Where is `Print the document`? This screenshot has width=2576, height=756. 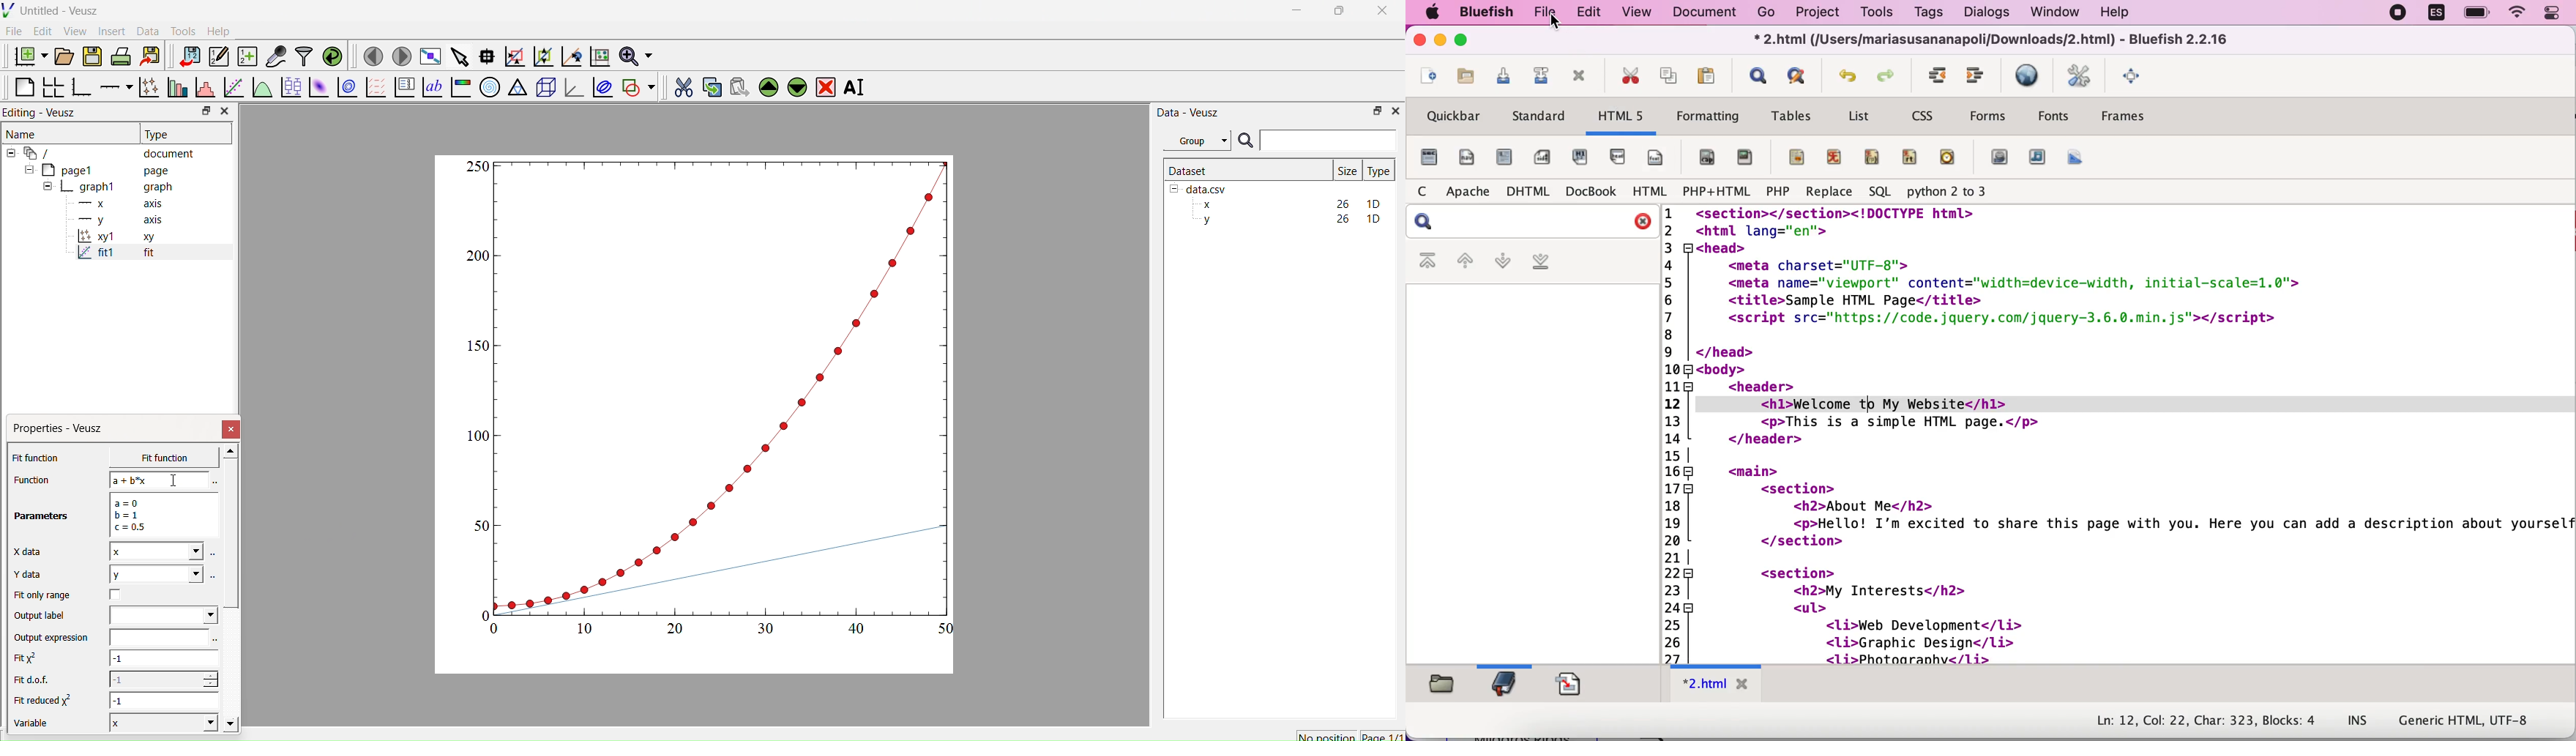
Print the document is located at coordinates (121, 55).